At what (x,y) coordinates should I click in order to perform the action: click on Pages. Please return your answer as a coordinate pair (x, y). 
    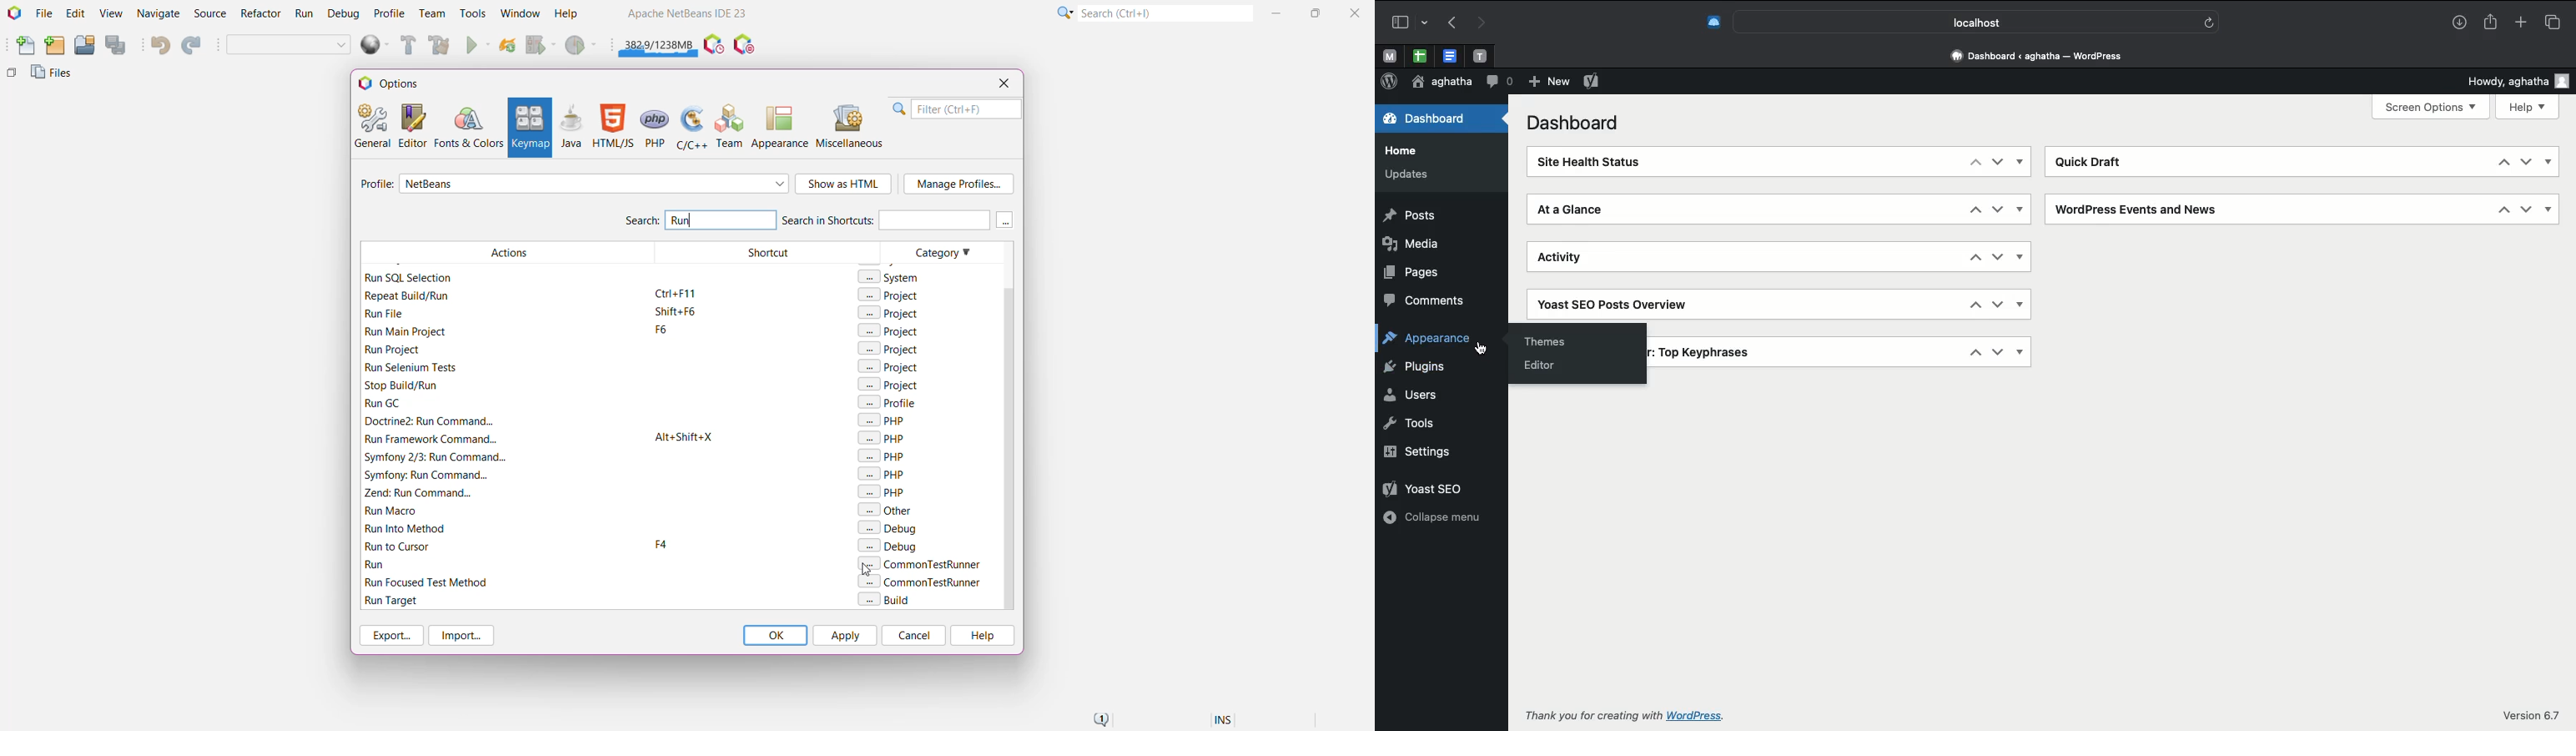
    Looking at the image, I should click on (1413, 272).